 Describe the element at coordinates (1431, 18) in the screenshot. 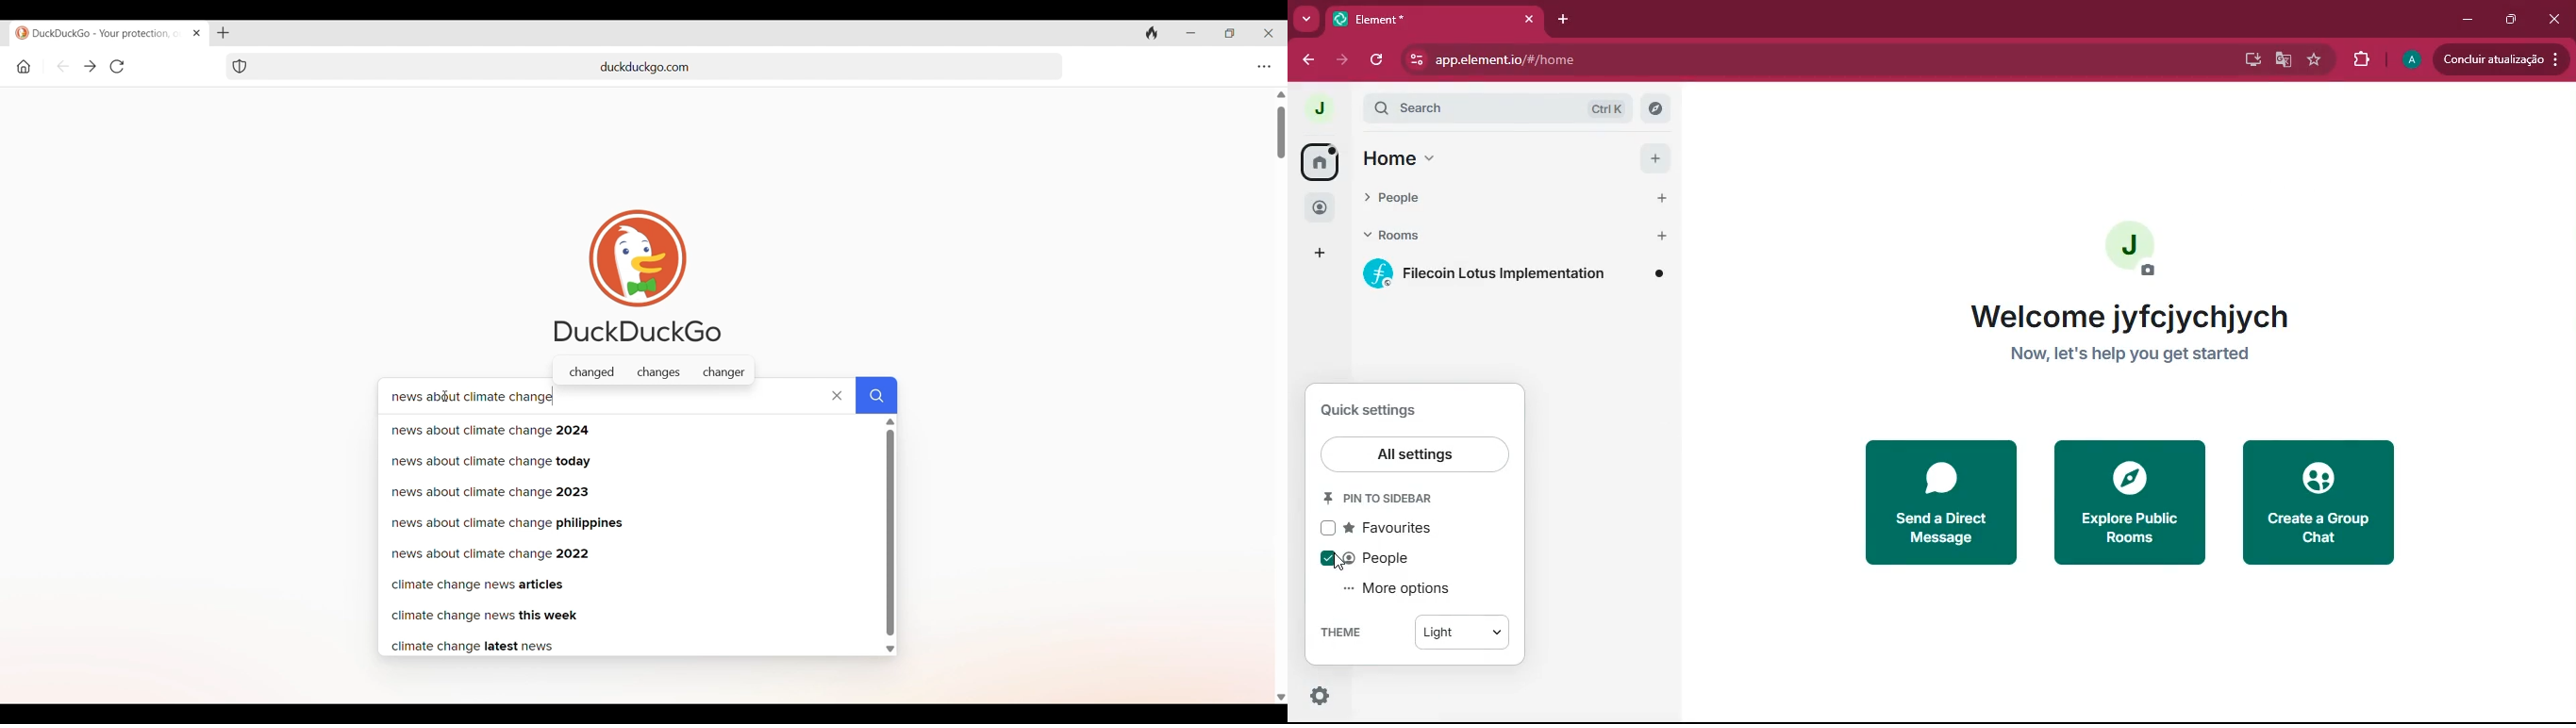

I see `Element*` at that location.